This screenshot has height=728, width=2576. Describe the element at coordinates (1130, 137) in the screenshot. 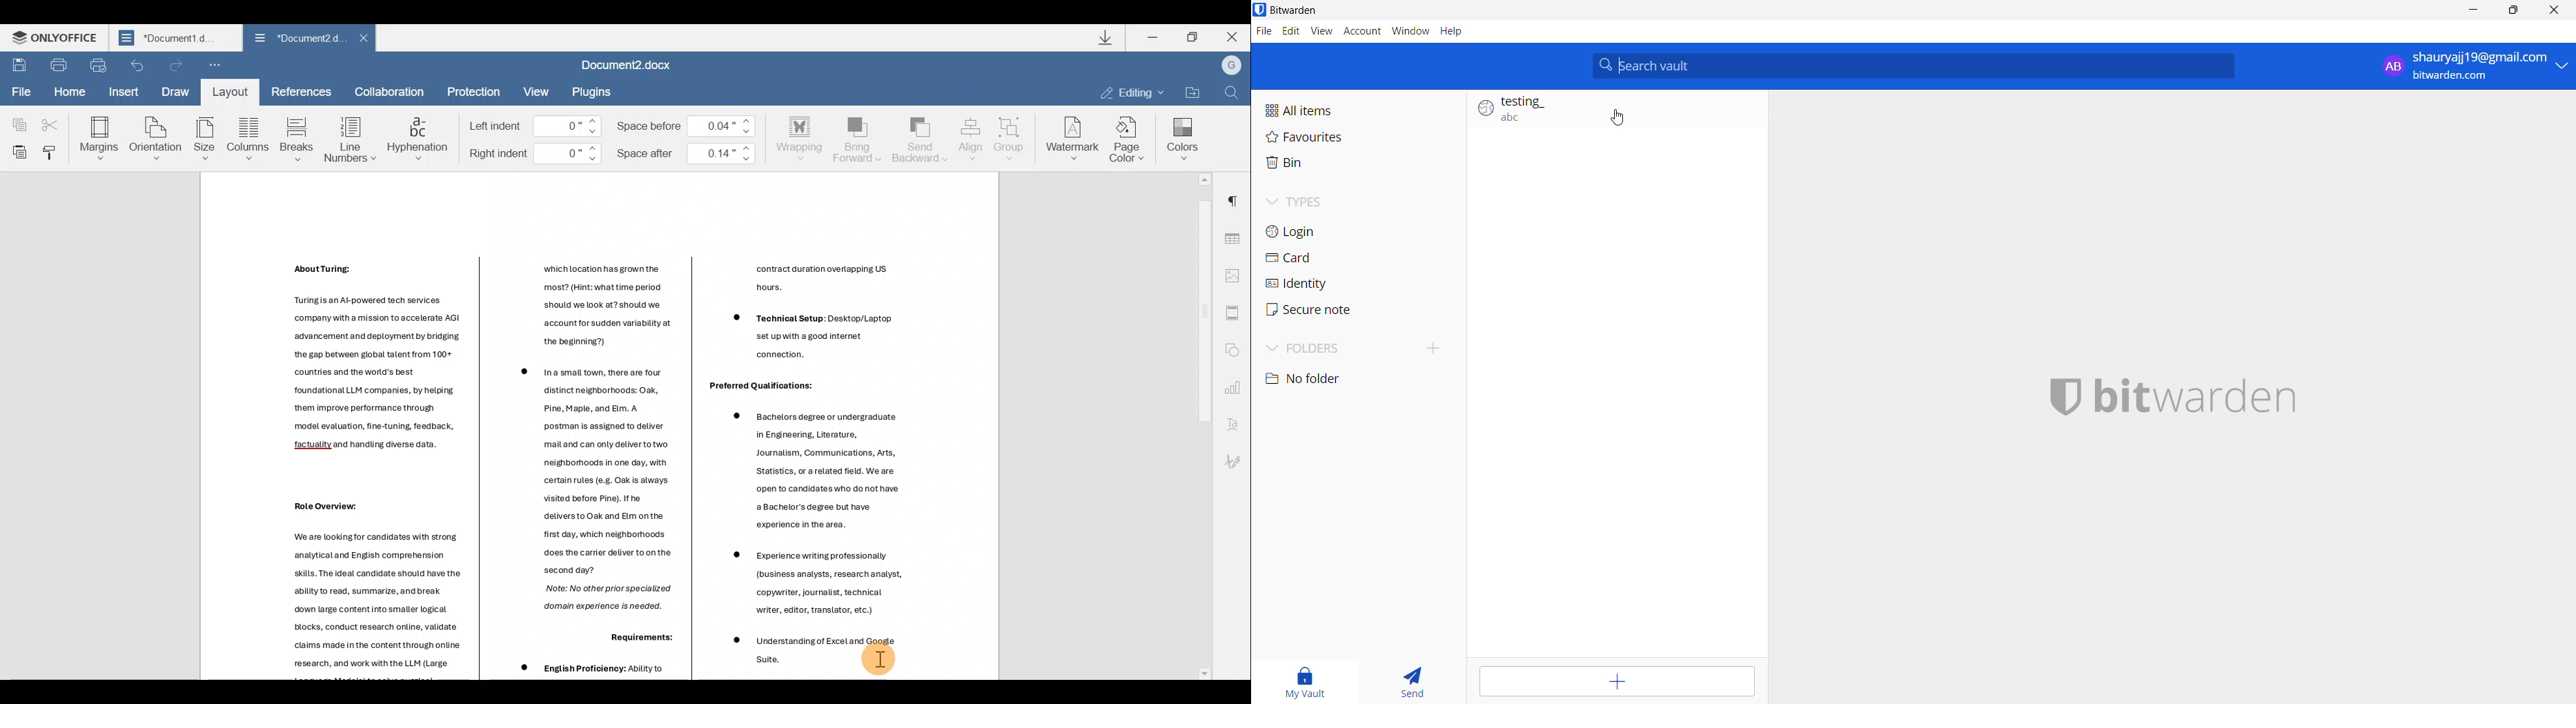

I see `Page color` at that location.